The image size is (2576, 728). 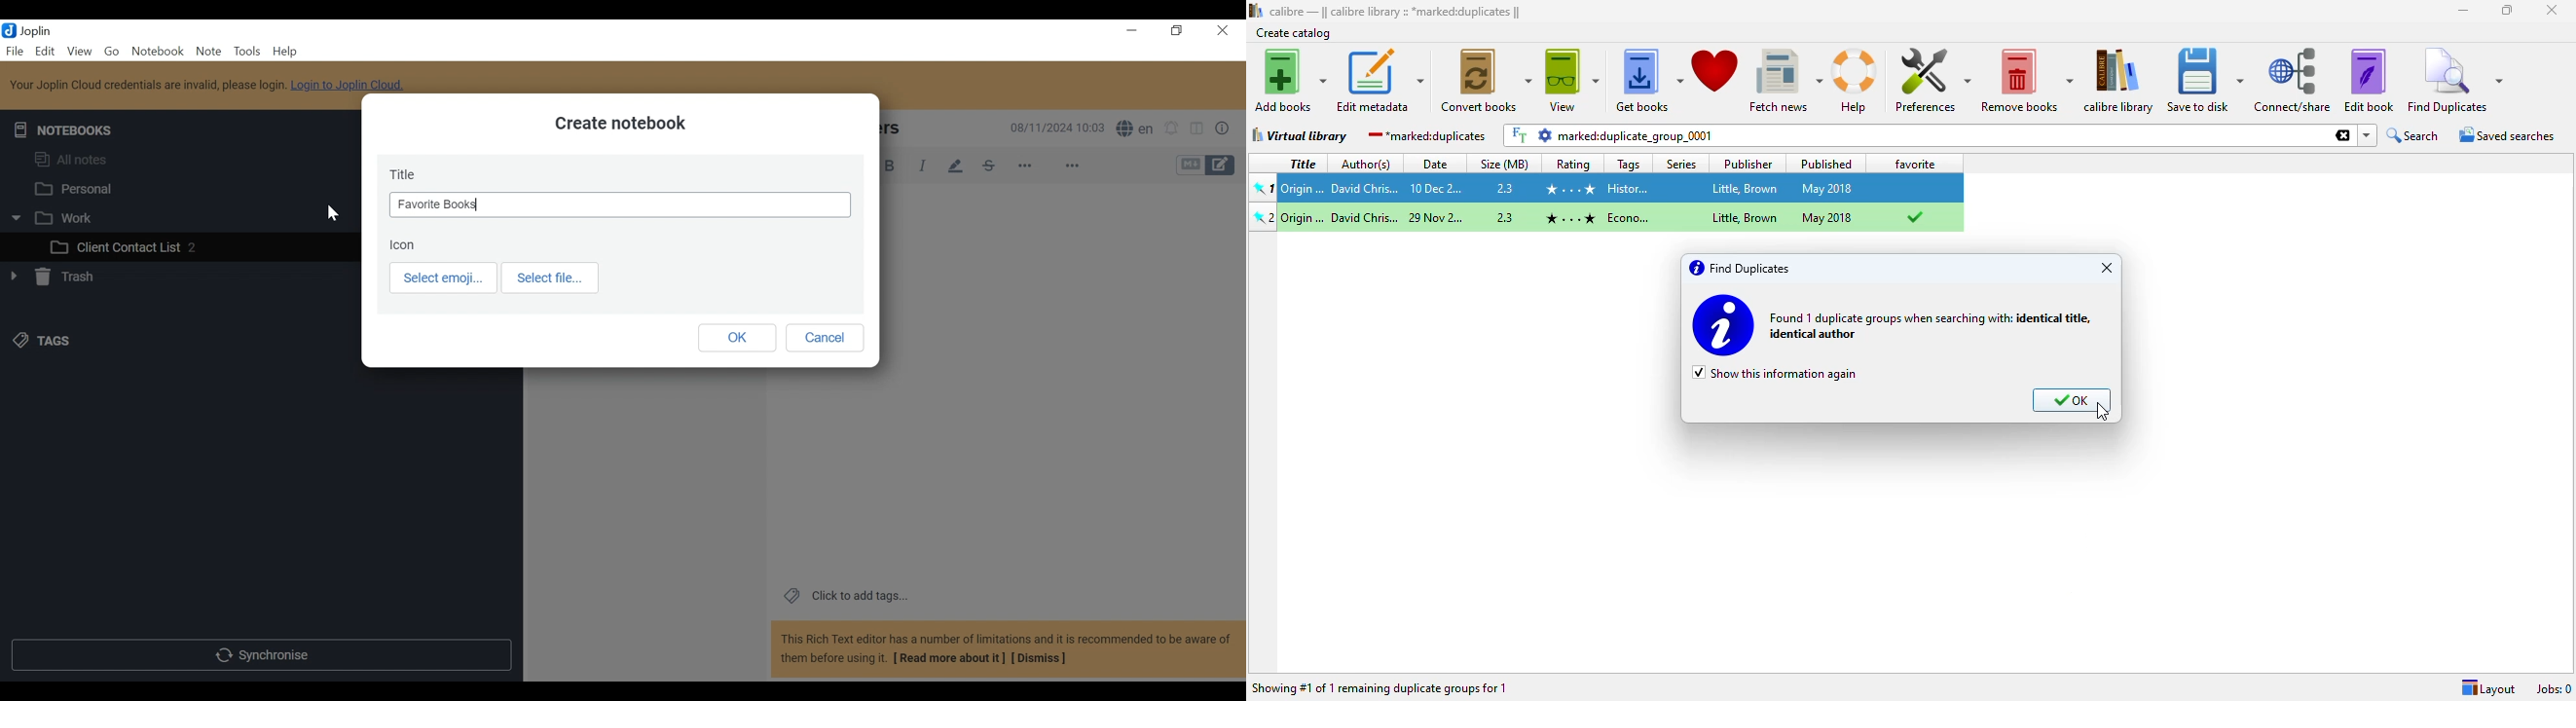 What do you see at coordinates (1225, 127) in the screenshot?
I see `` at bounding box center [1225, 127].